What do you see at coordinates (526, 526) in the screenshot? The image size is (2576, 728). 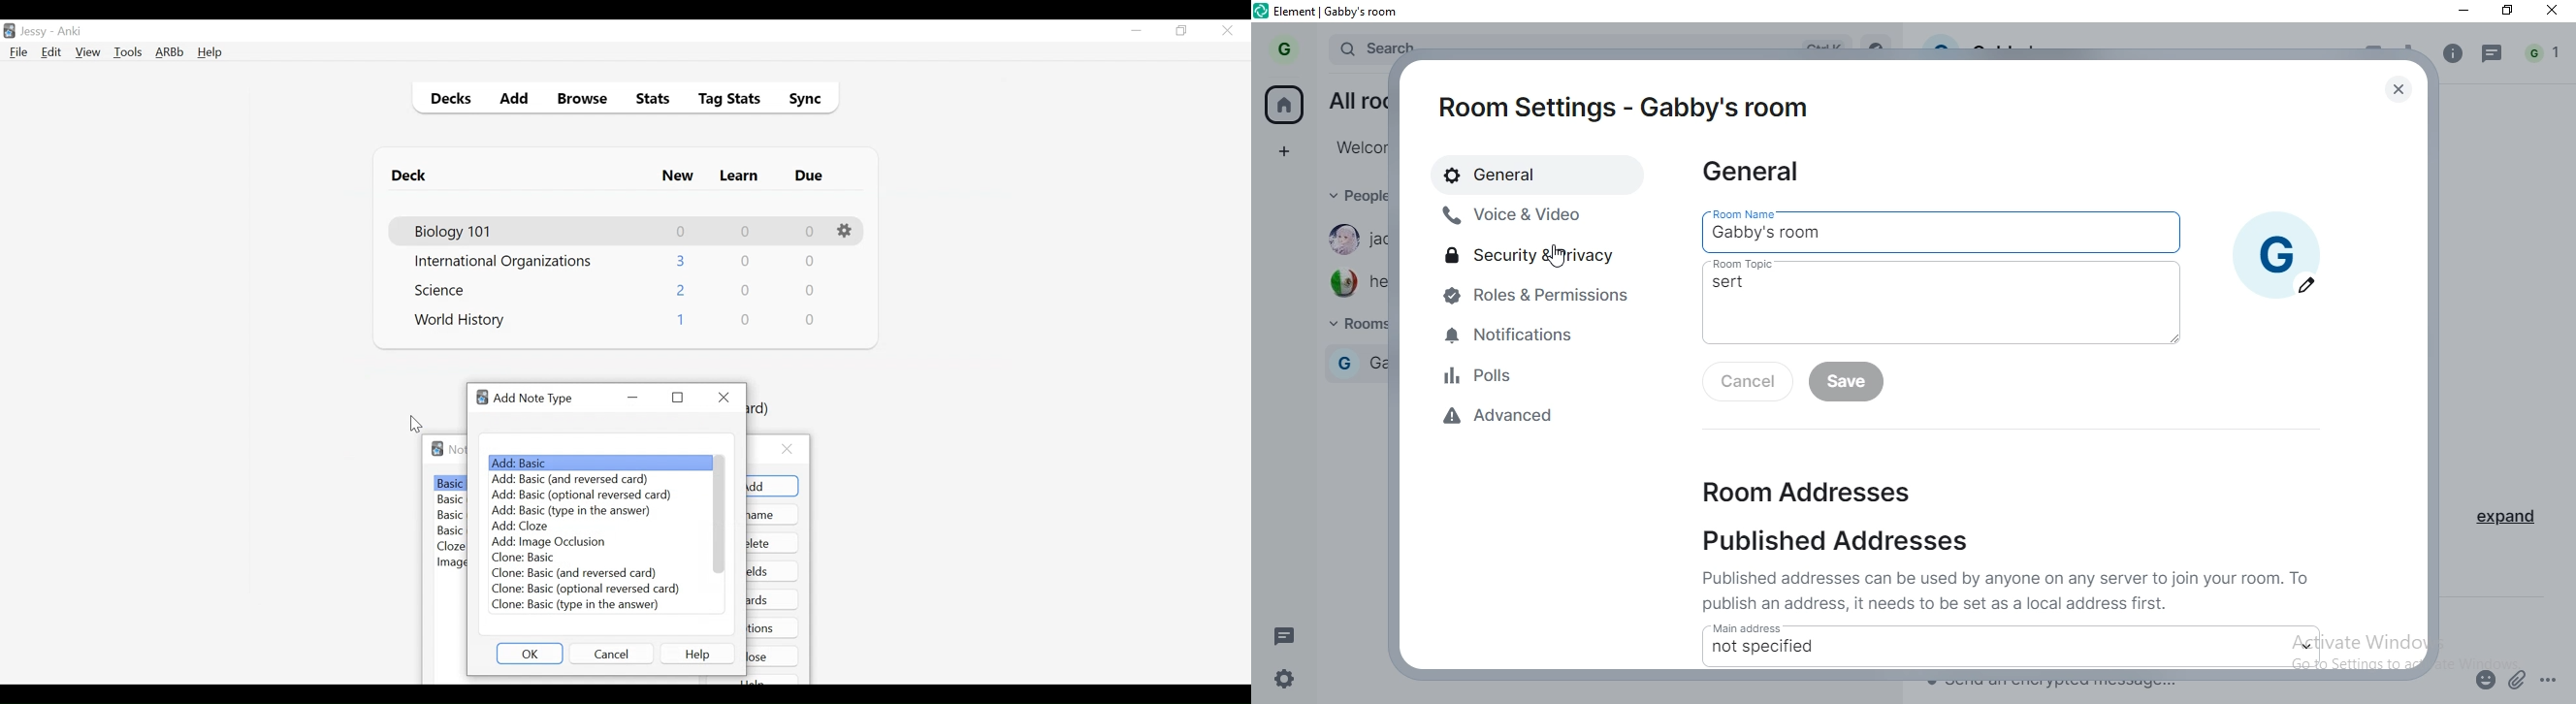 I see `Add: Cloze` at bounding box center [526, 526].